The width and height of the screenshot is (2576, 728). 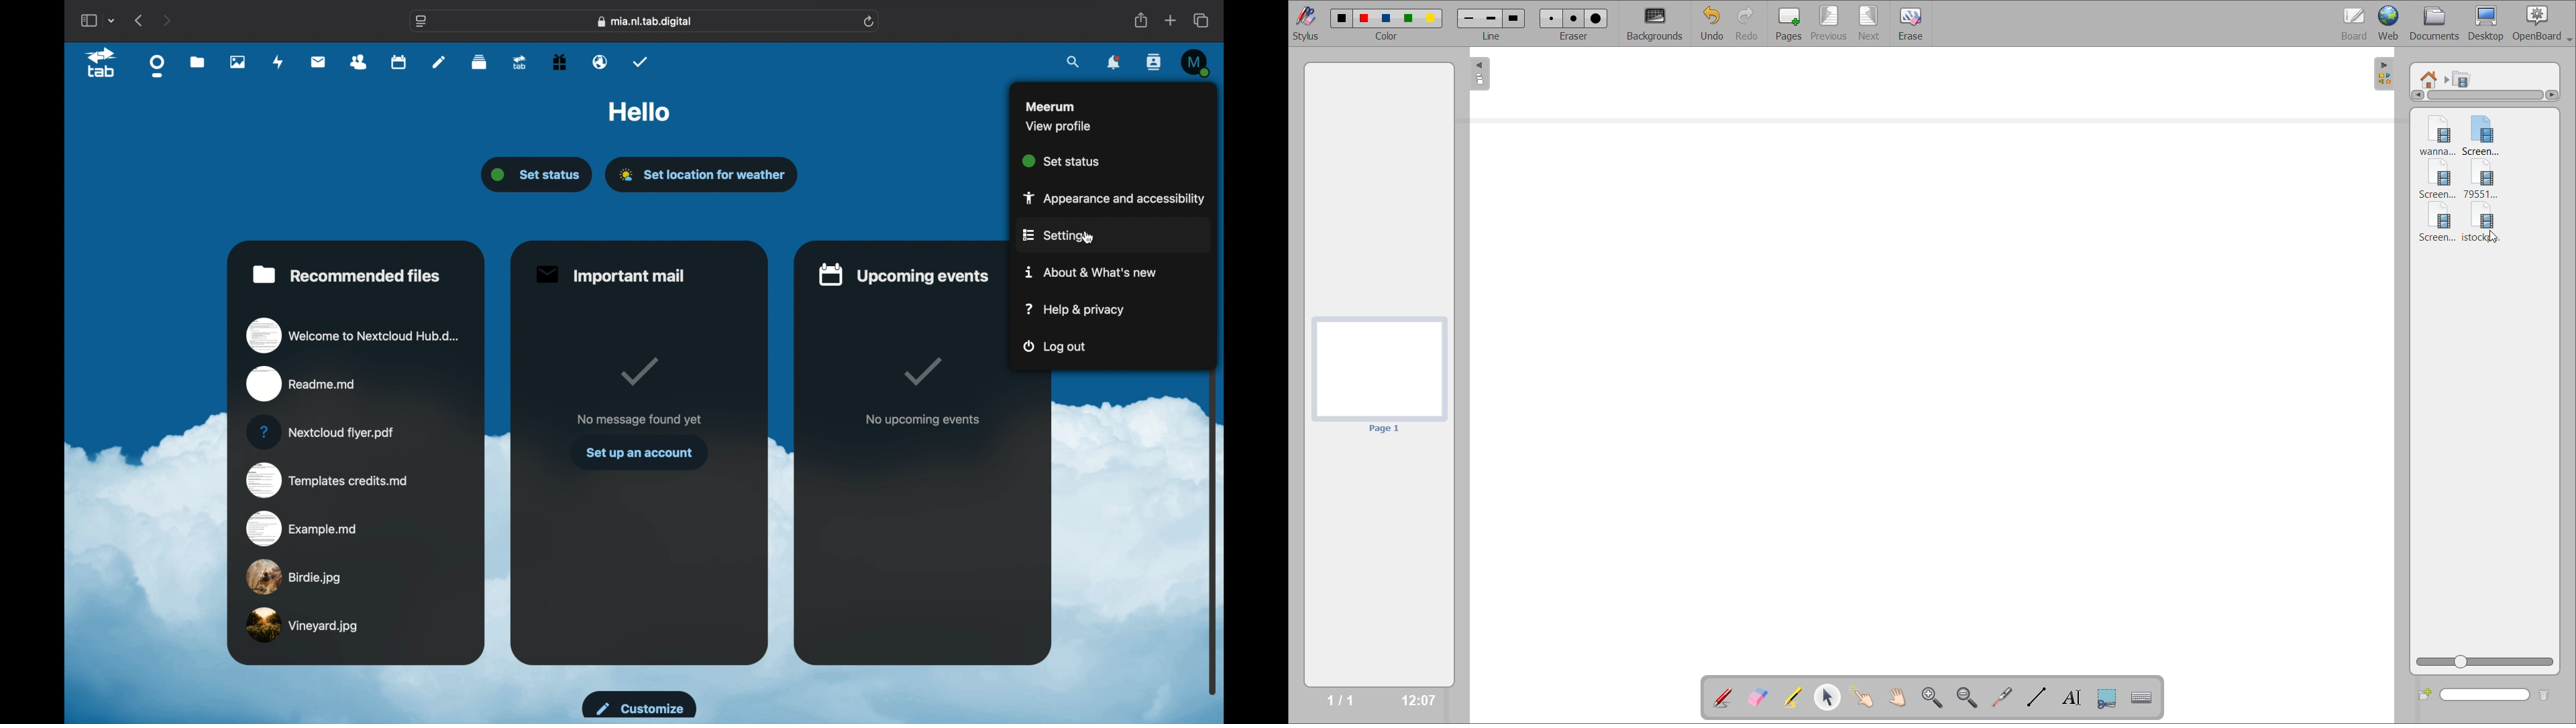 I want to click on color 2, so click(x=1364, y=18).